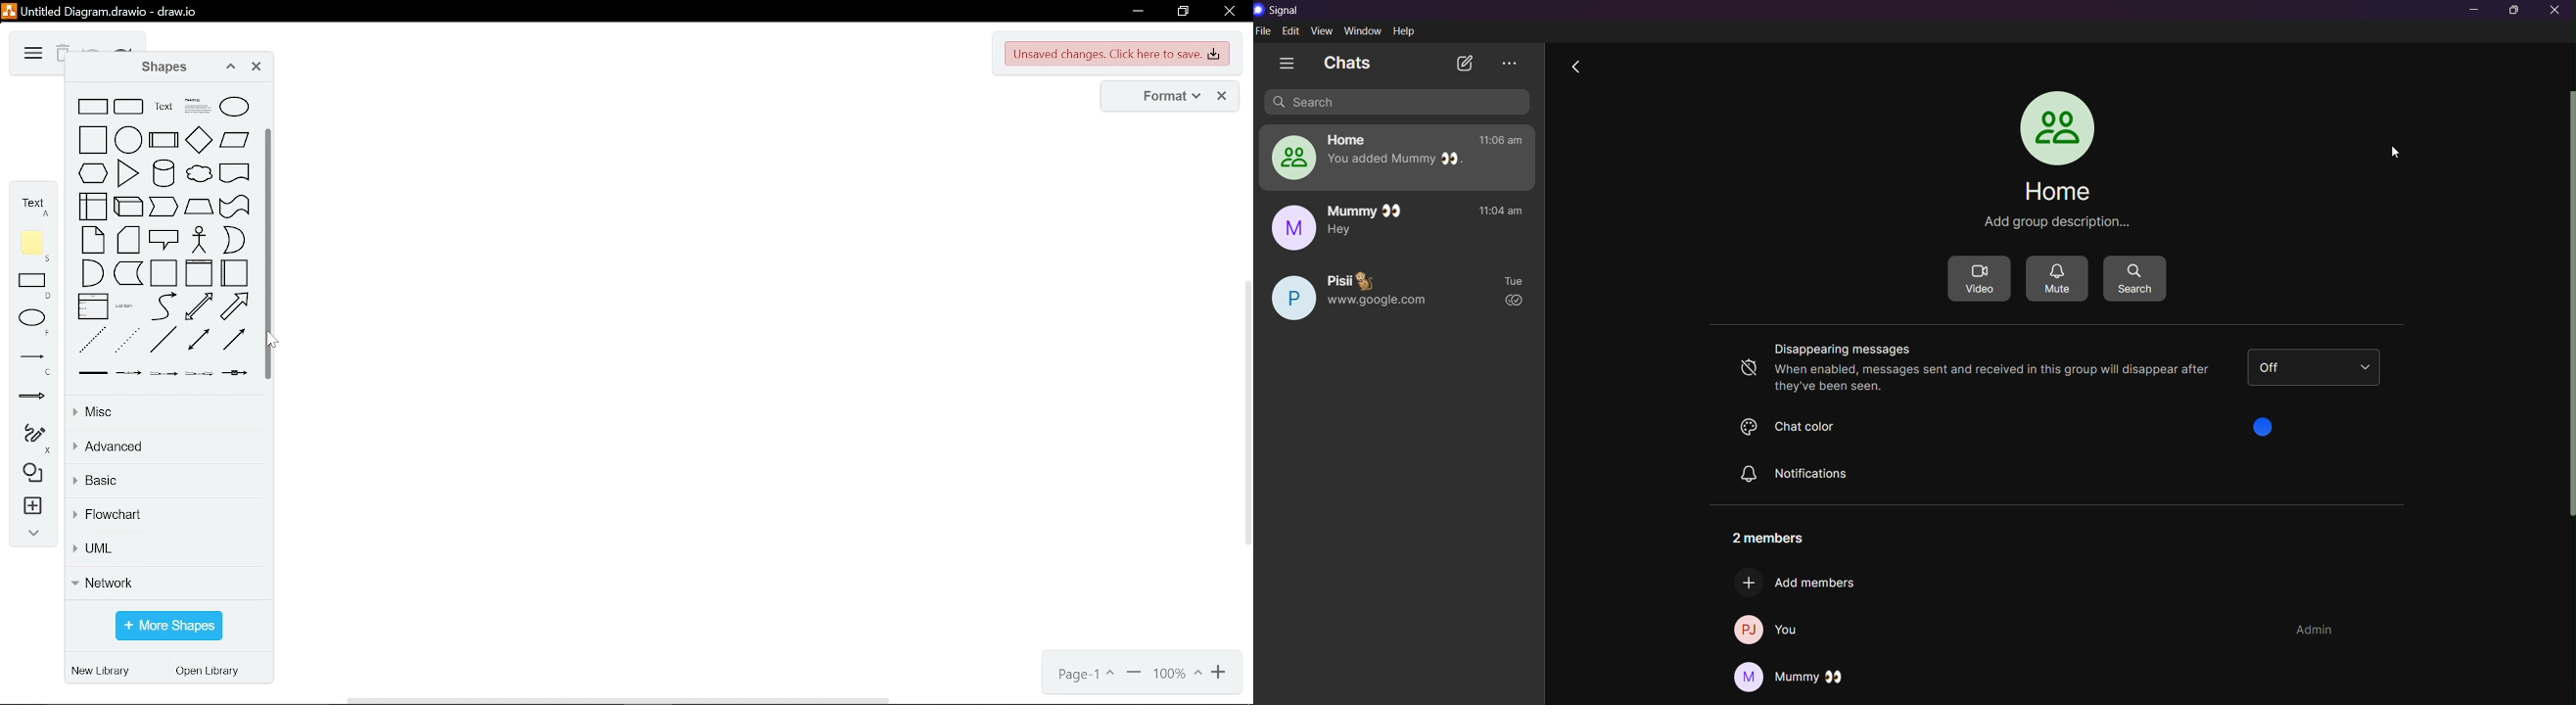 The height and width of the screenshot is (728, 2576). I want to click on horizontal container, so click(234, 272).